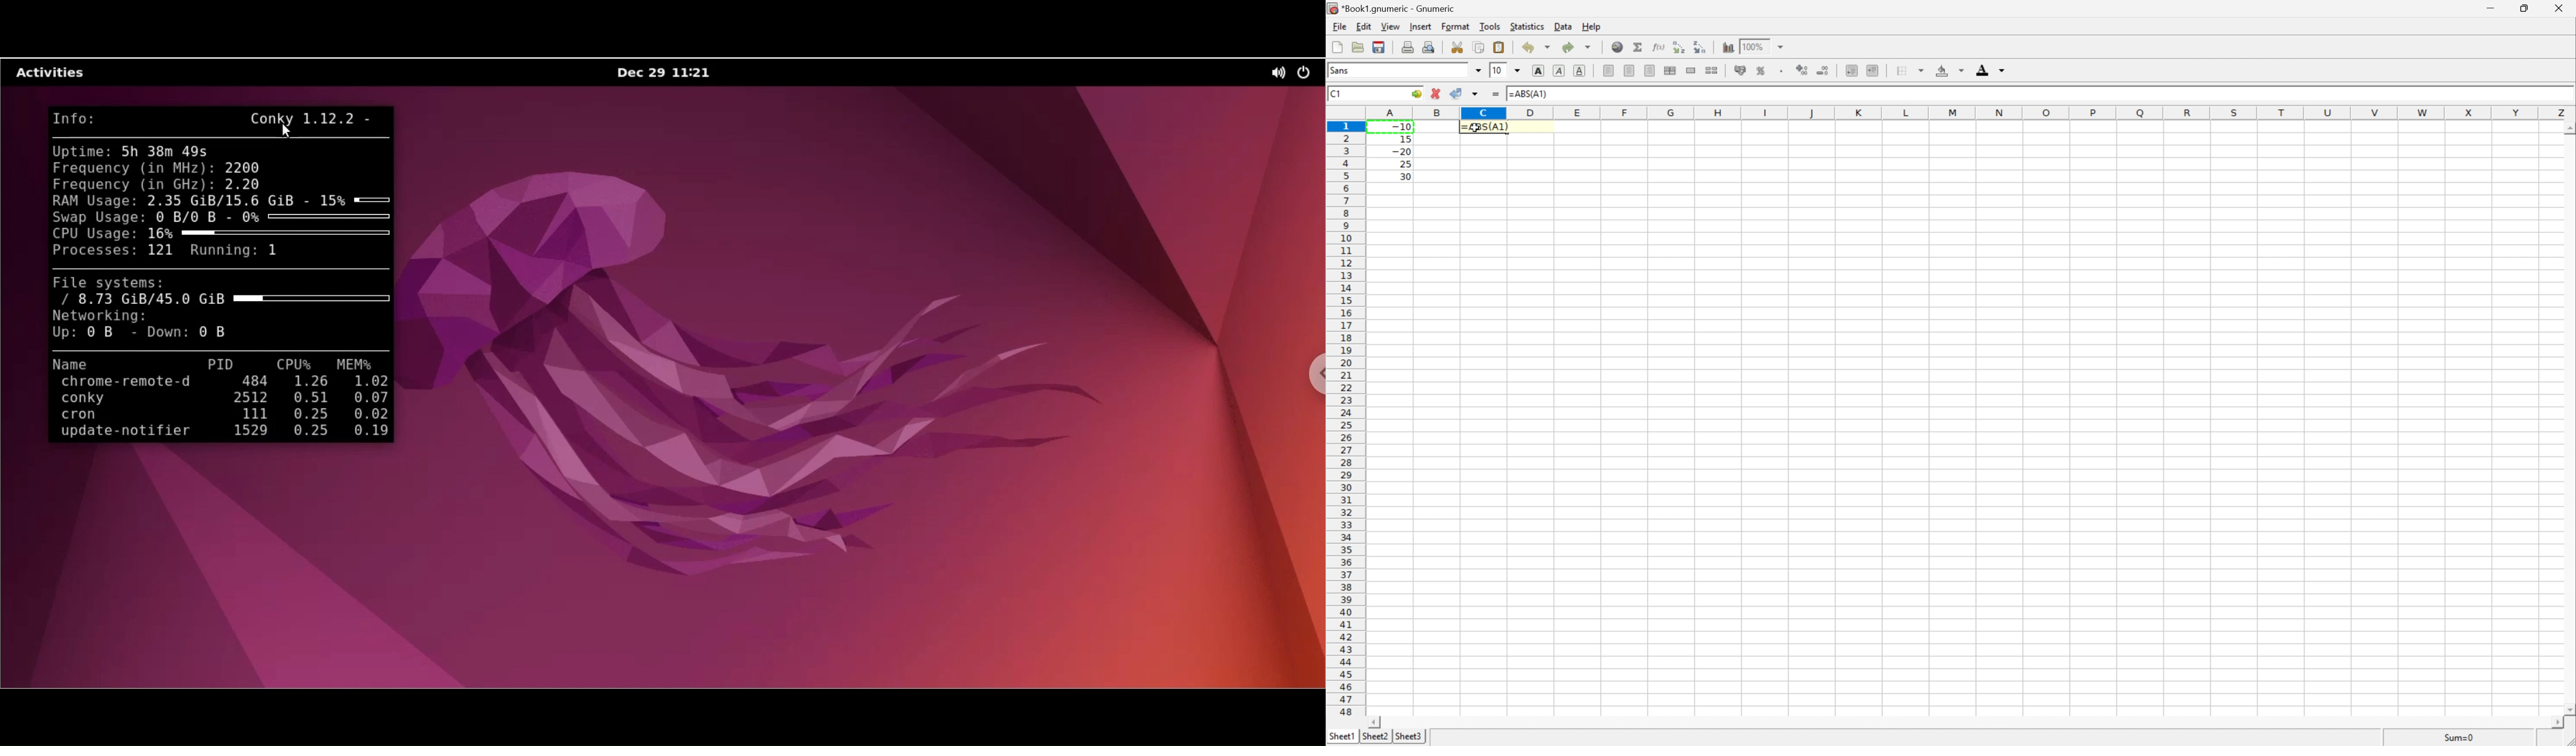 The image size is (2576, 756). What do you see at coordinates (2569, 708) in the screenshot?
I see `Scroll down` at bounding box center [2569, 708].